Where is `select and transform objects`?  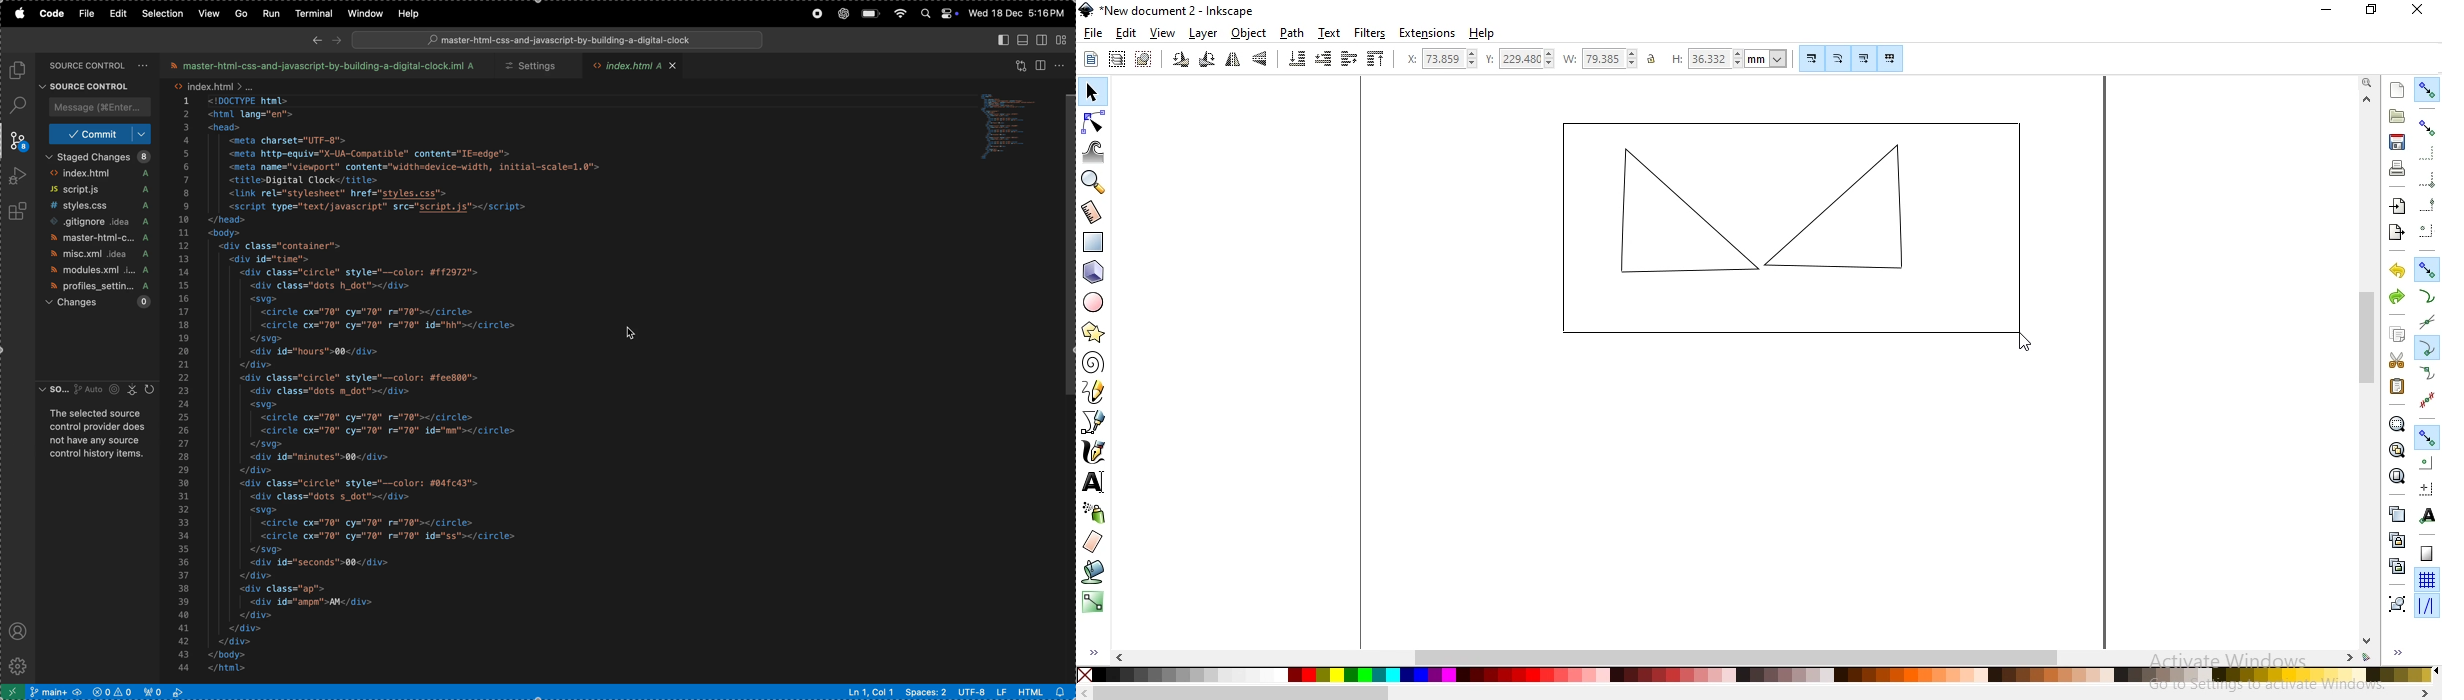 select and transform objects is located at coordinates (1091, 92).